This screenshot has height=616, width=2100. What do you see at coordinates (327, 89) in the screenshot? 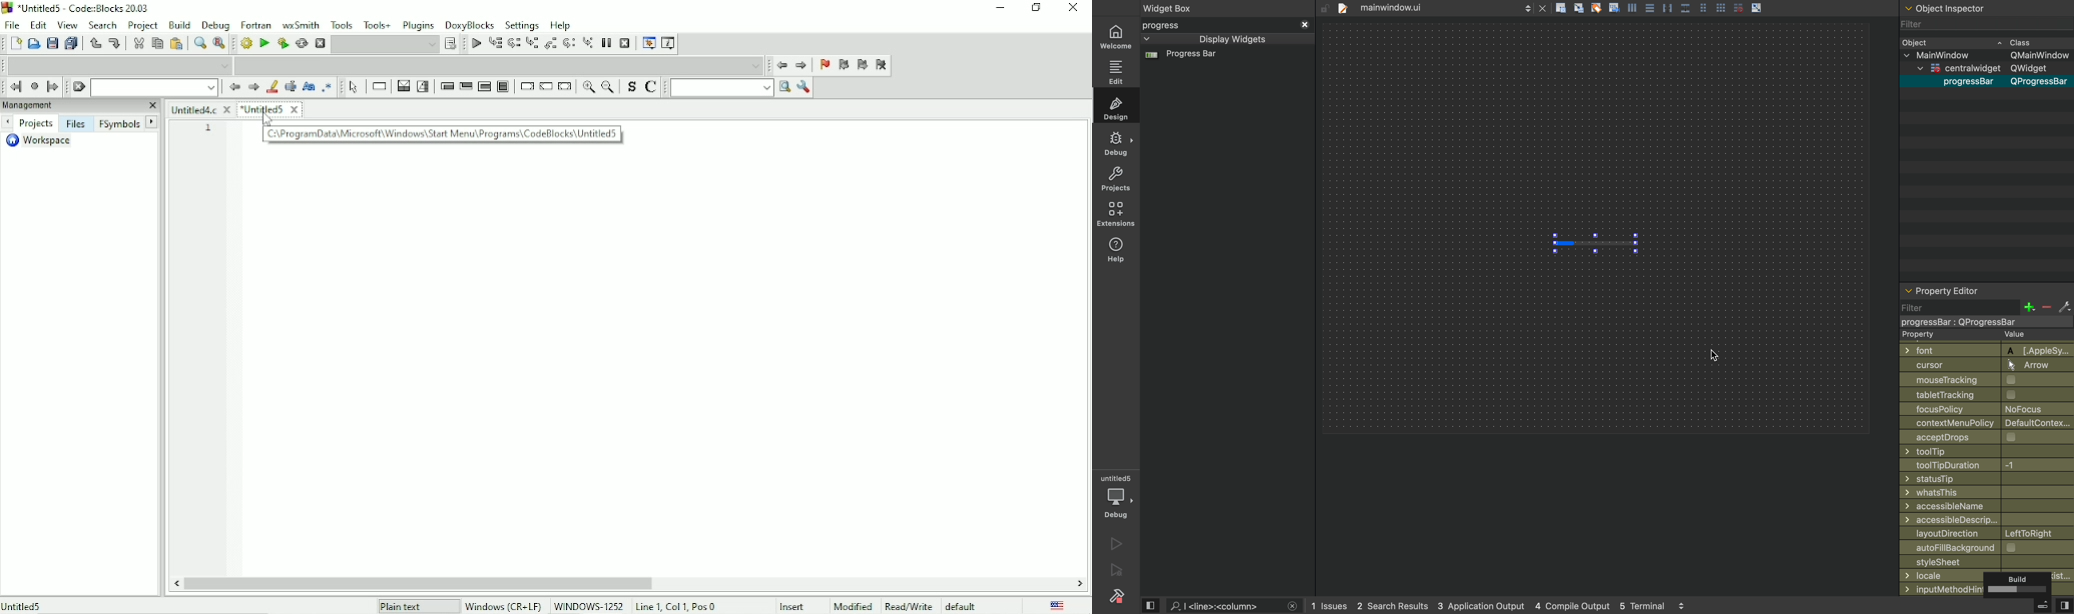
I see `Use regex` at bounding box center [327, 89].